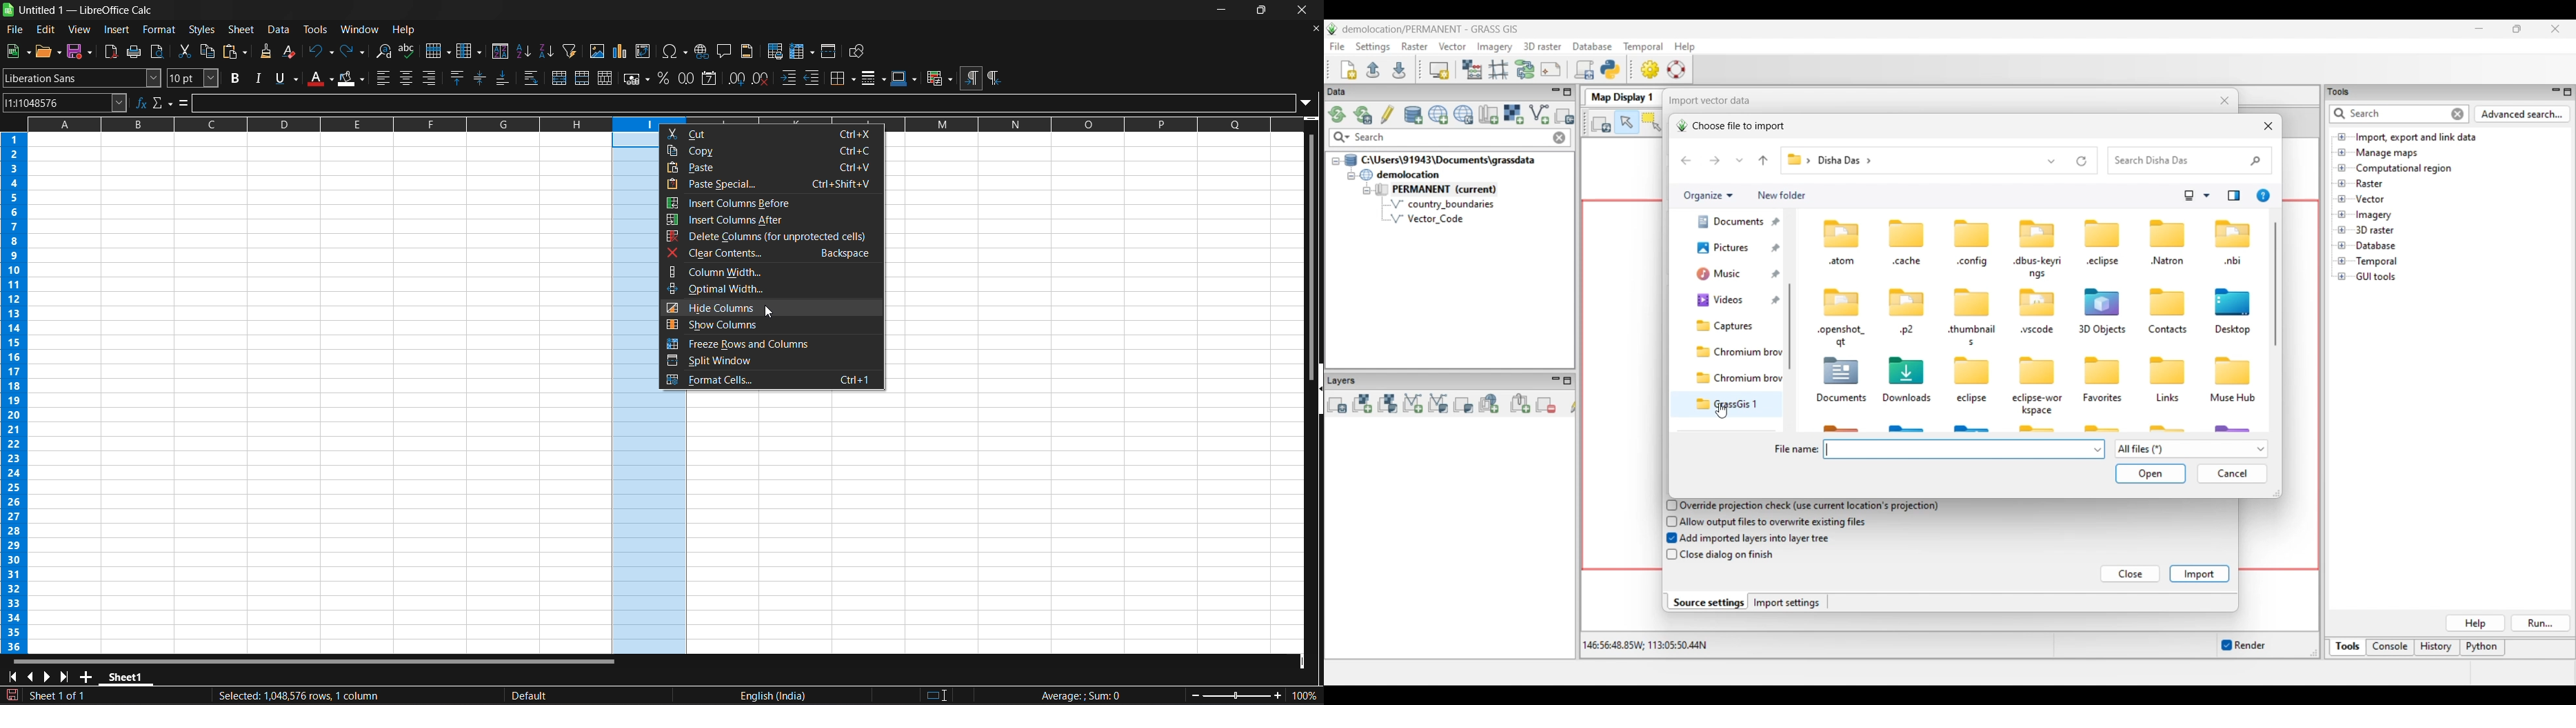 This screenshot has height=728, width=2576. Describe the element at coordinates (32, 676) in the screenshot. I see `scroll to previous sheet` at that location.